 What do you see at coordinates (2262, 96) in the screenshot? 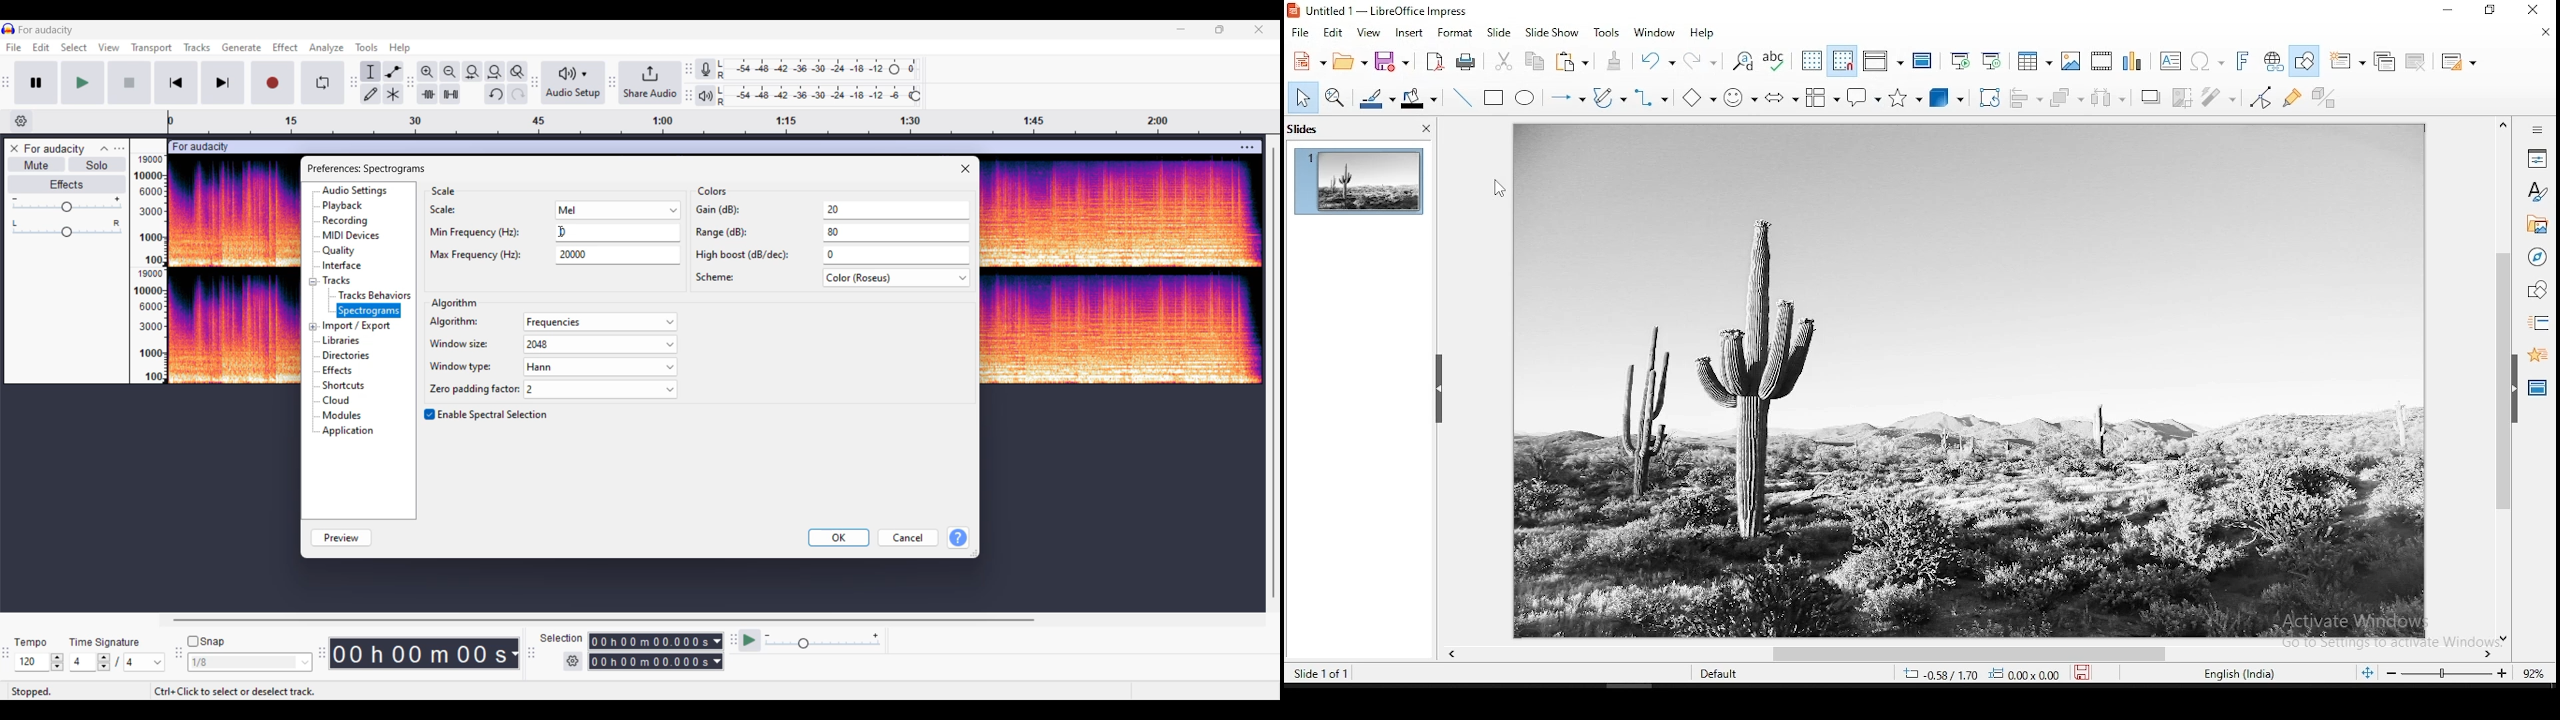
I see `toggle point edit mode` at bounding box center [2262, 96].